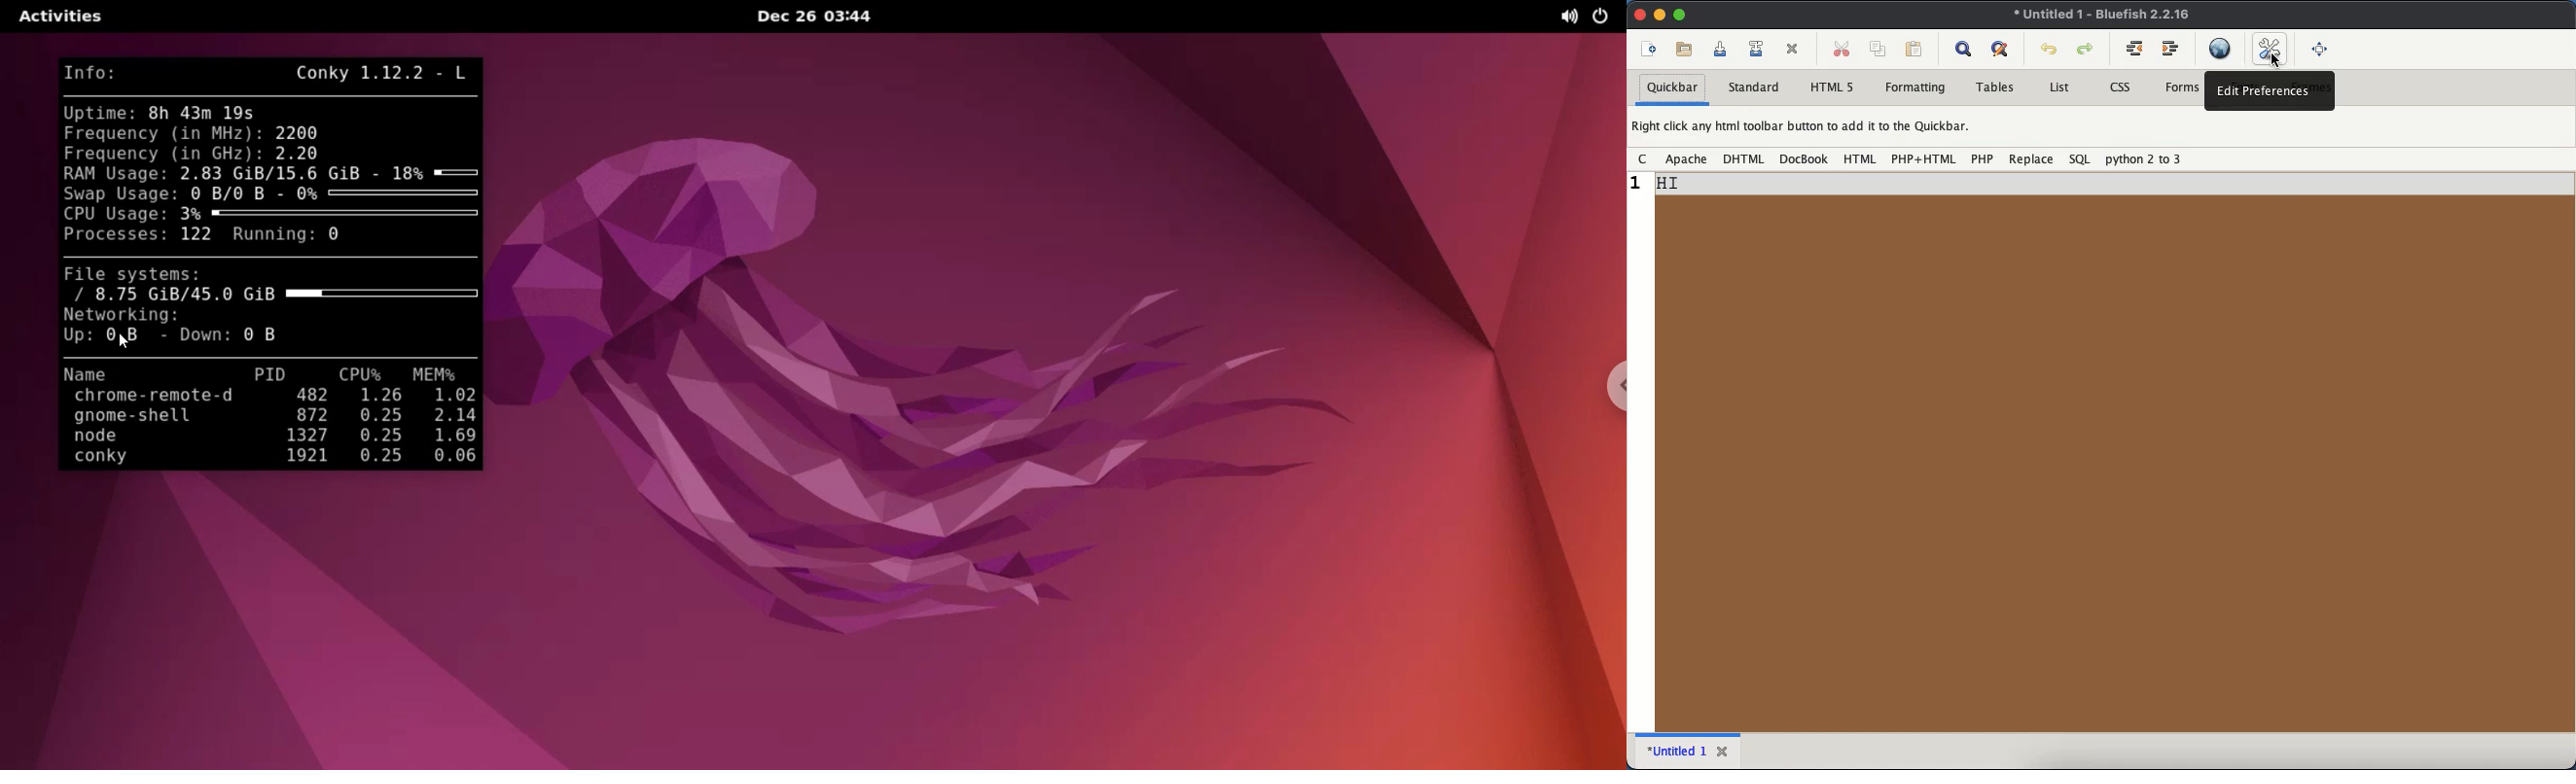 The height and width of the screenshot is (784, 2576). What do you see at coordinates (2267, 91) in the screenshot?
I see `edit preferences` at bounding box center [2267, 91].